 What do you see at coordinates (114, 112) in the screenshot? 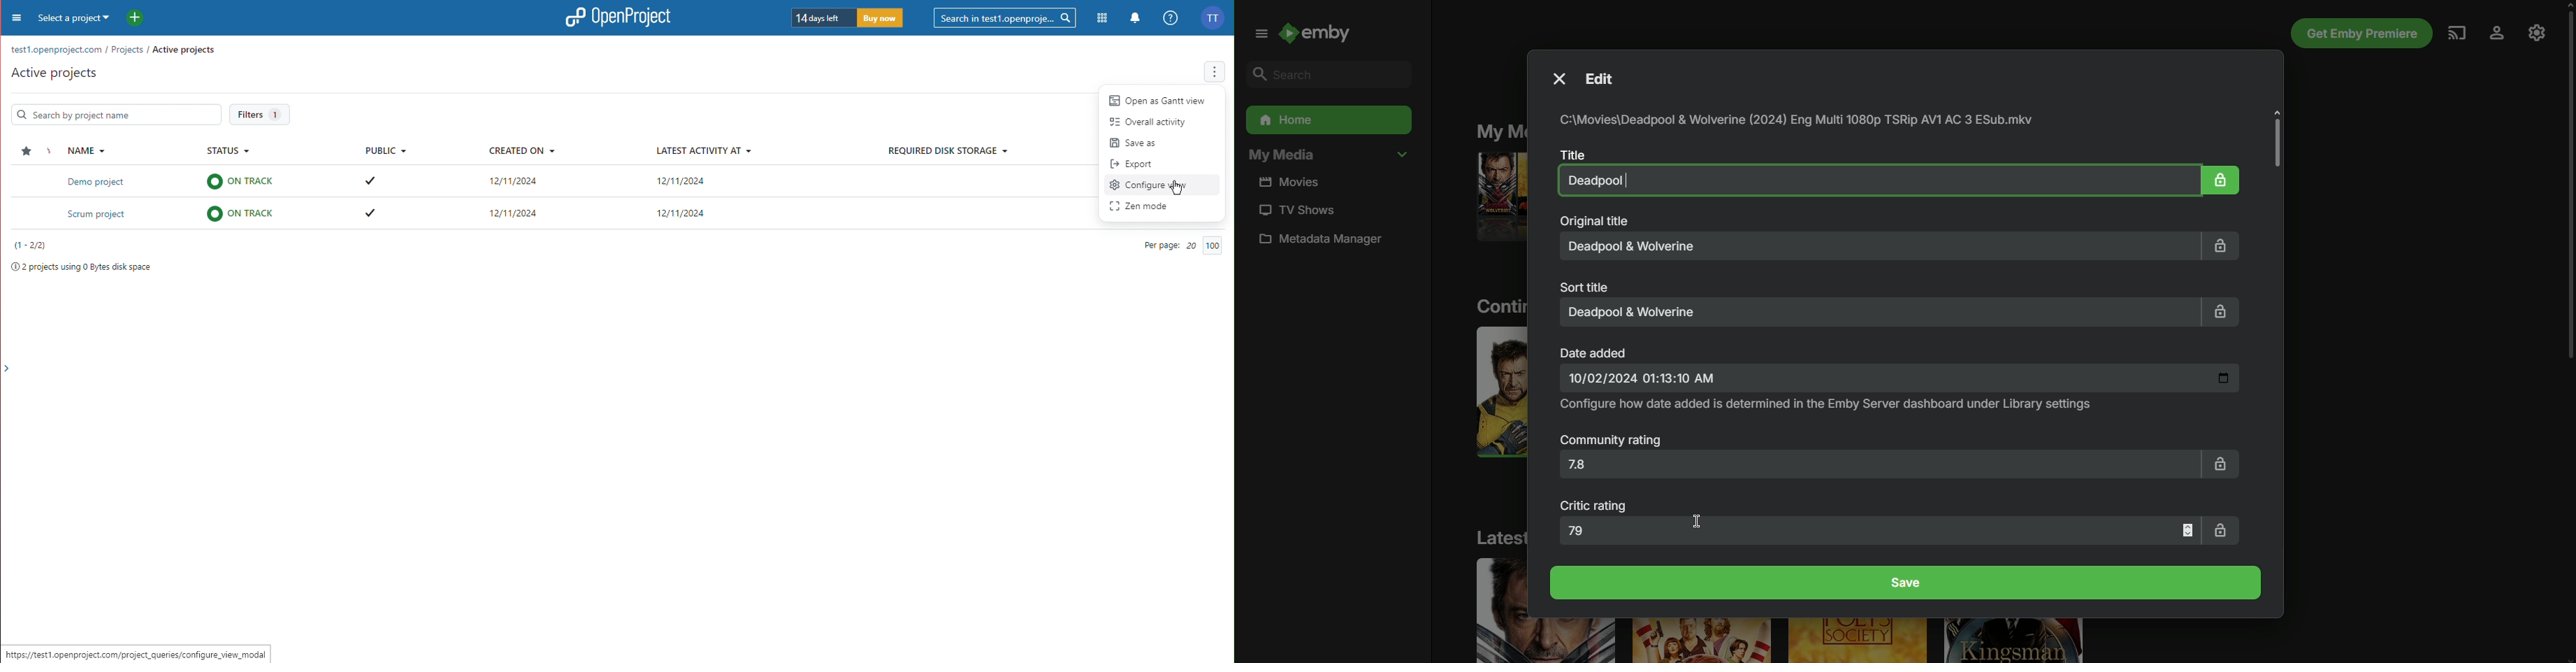
I see `Search Bar` at bounding box center [114, 112].